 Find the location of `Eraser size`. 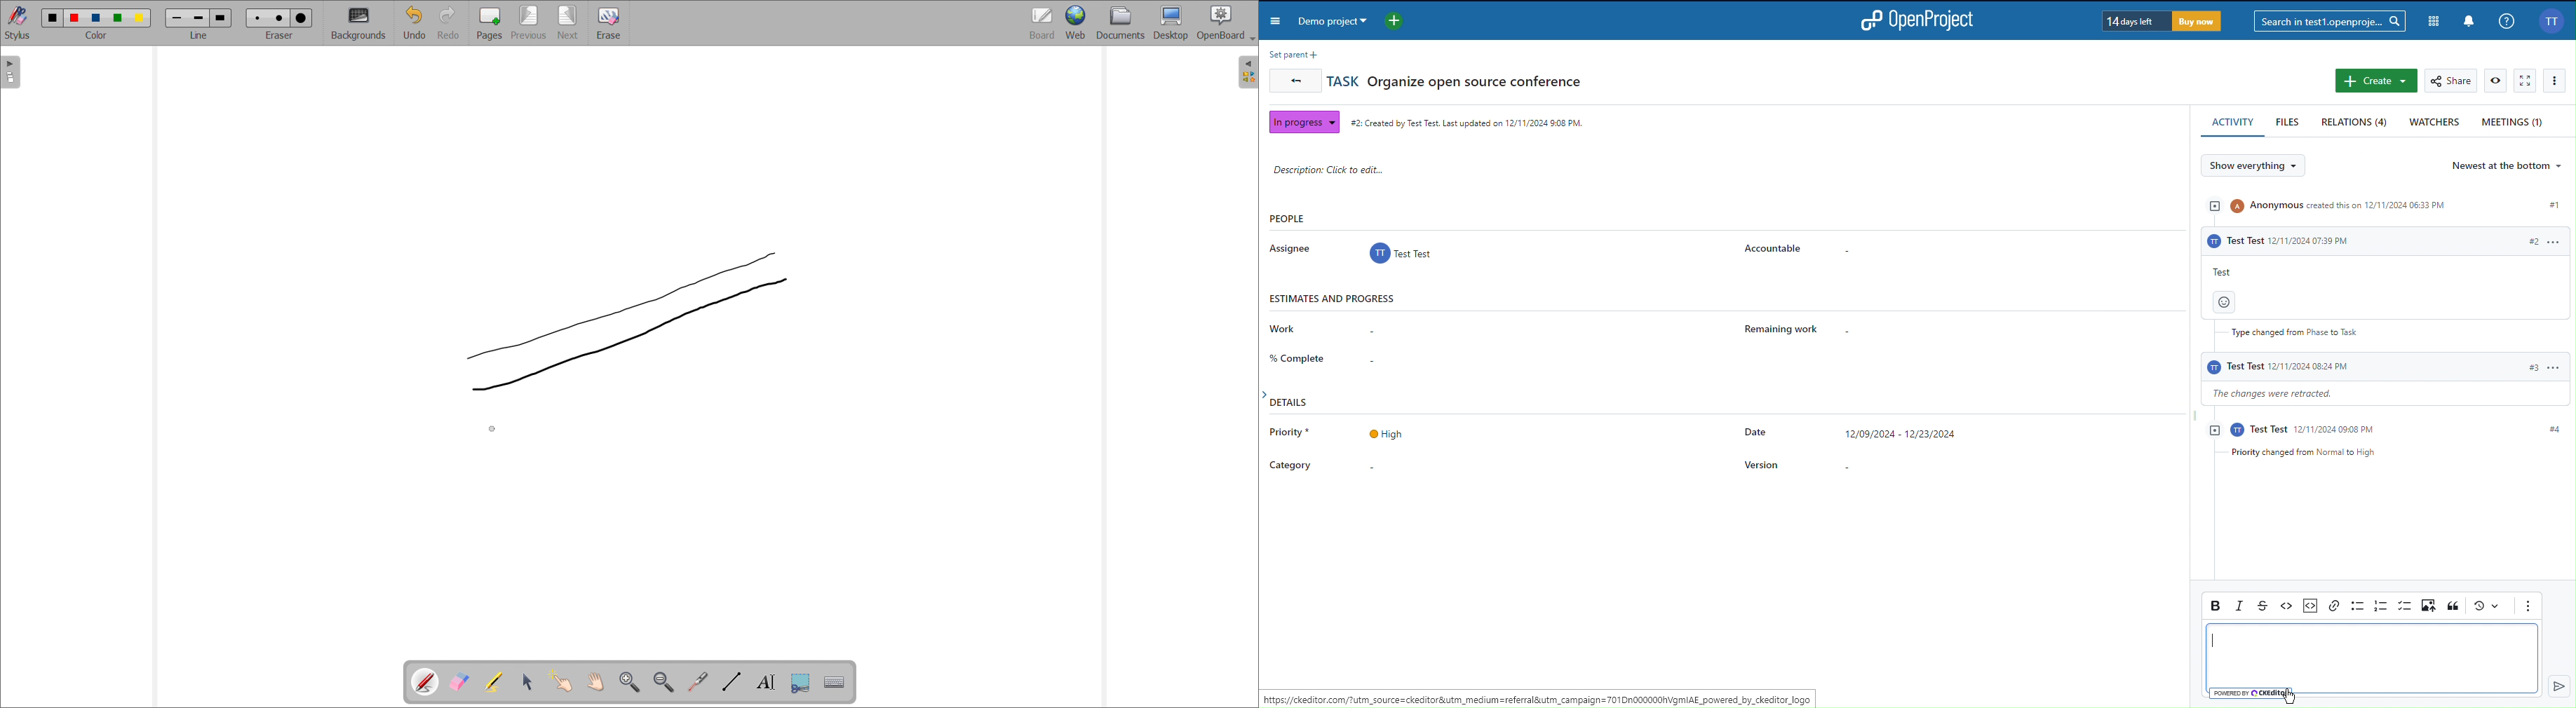

Eraser size is located at coordinates (258, 18).